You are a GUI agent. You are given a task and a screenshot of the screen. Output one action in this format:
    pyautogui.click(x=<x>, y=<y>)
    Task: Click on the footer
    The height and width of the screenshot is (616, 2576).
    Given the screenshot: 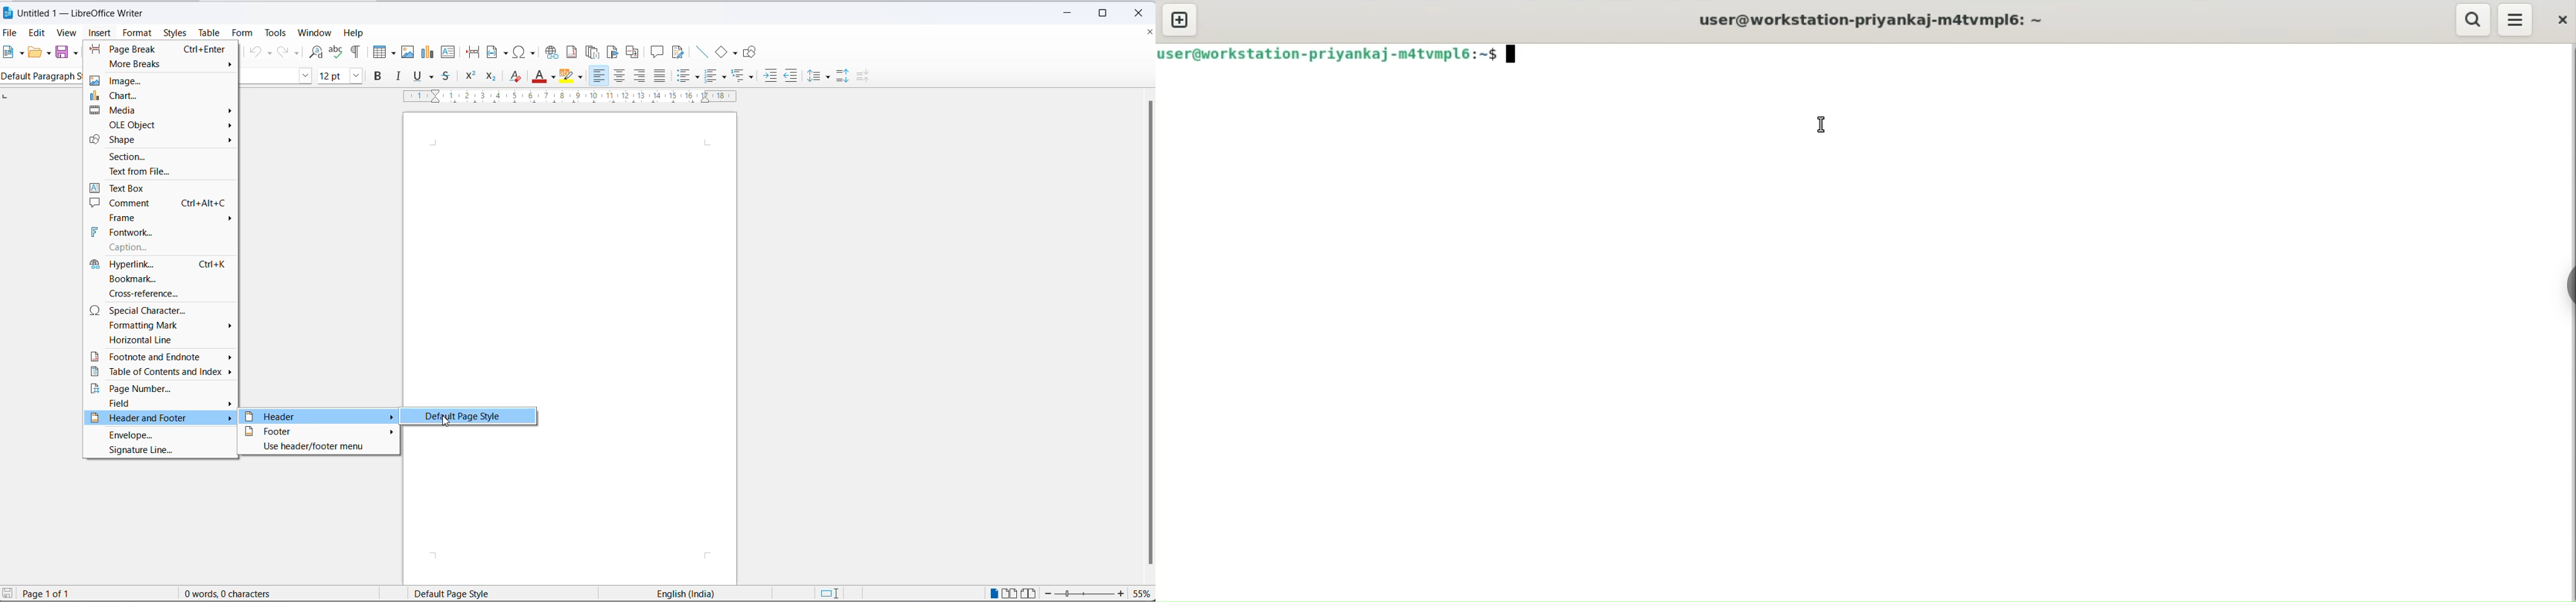 What is the action you would take?
    pyautogui.click(x=318, y=430)
    